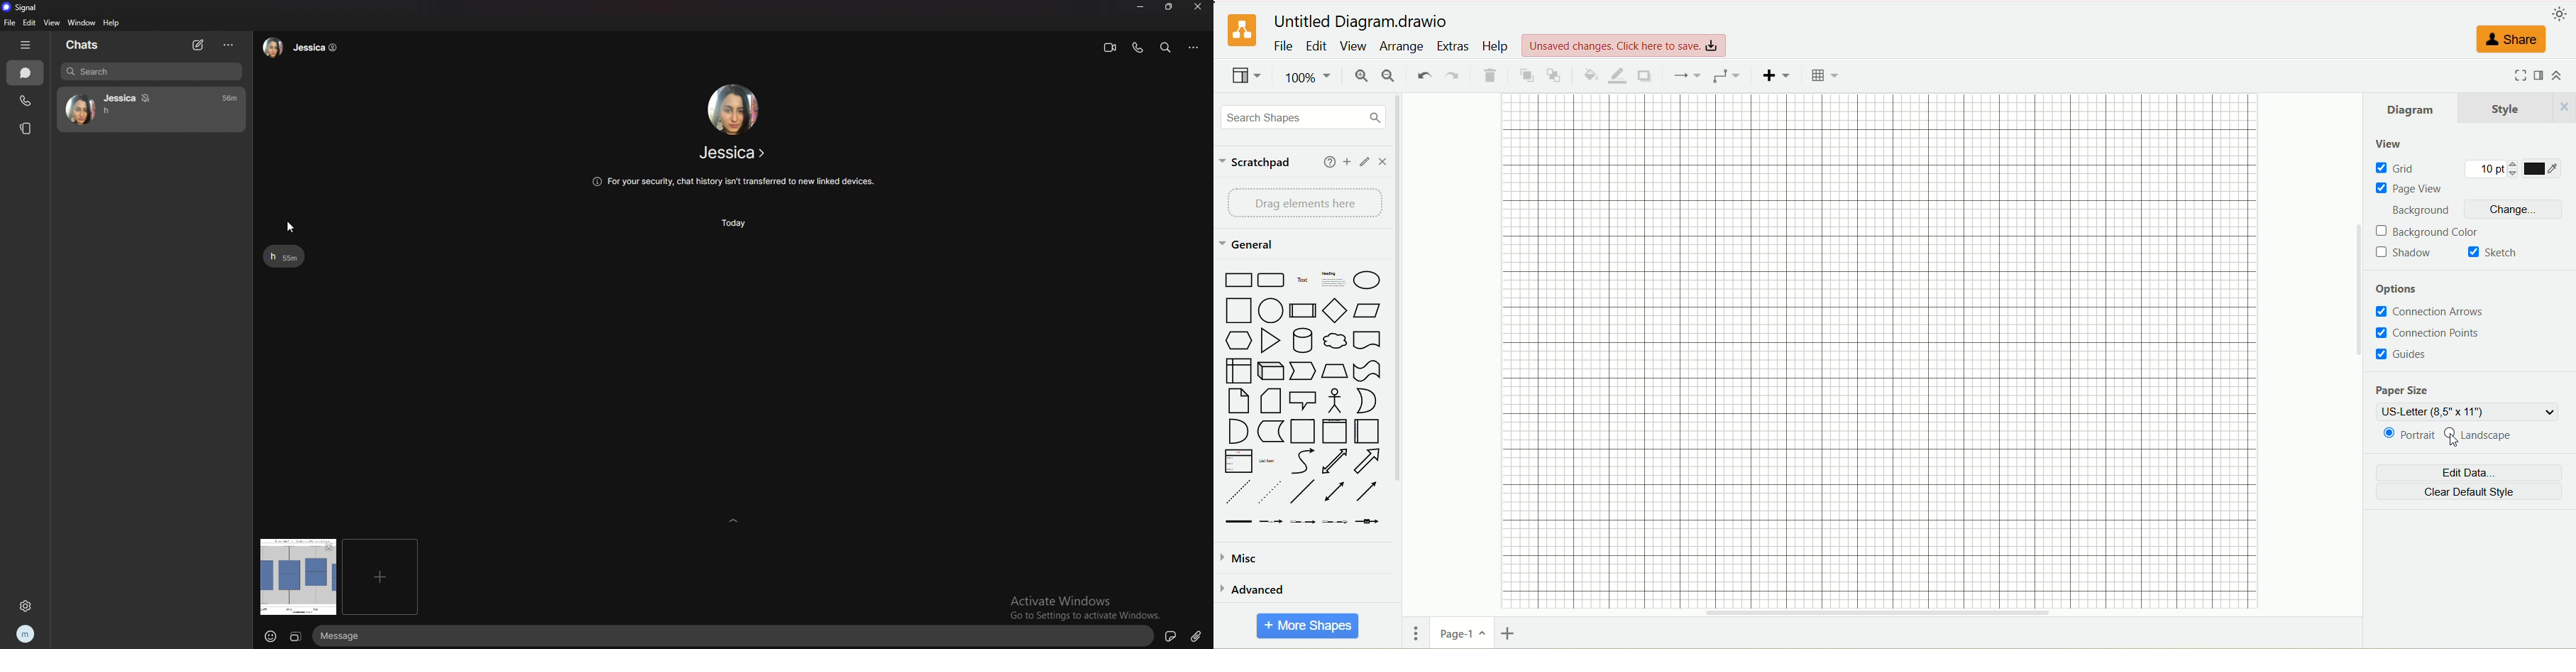 This screenshot has width=2576, height=672. I want to click on close, so click(1198, 6).